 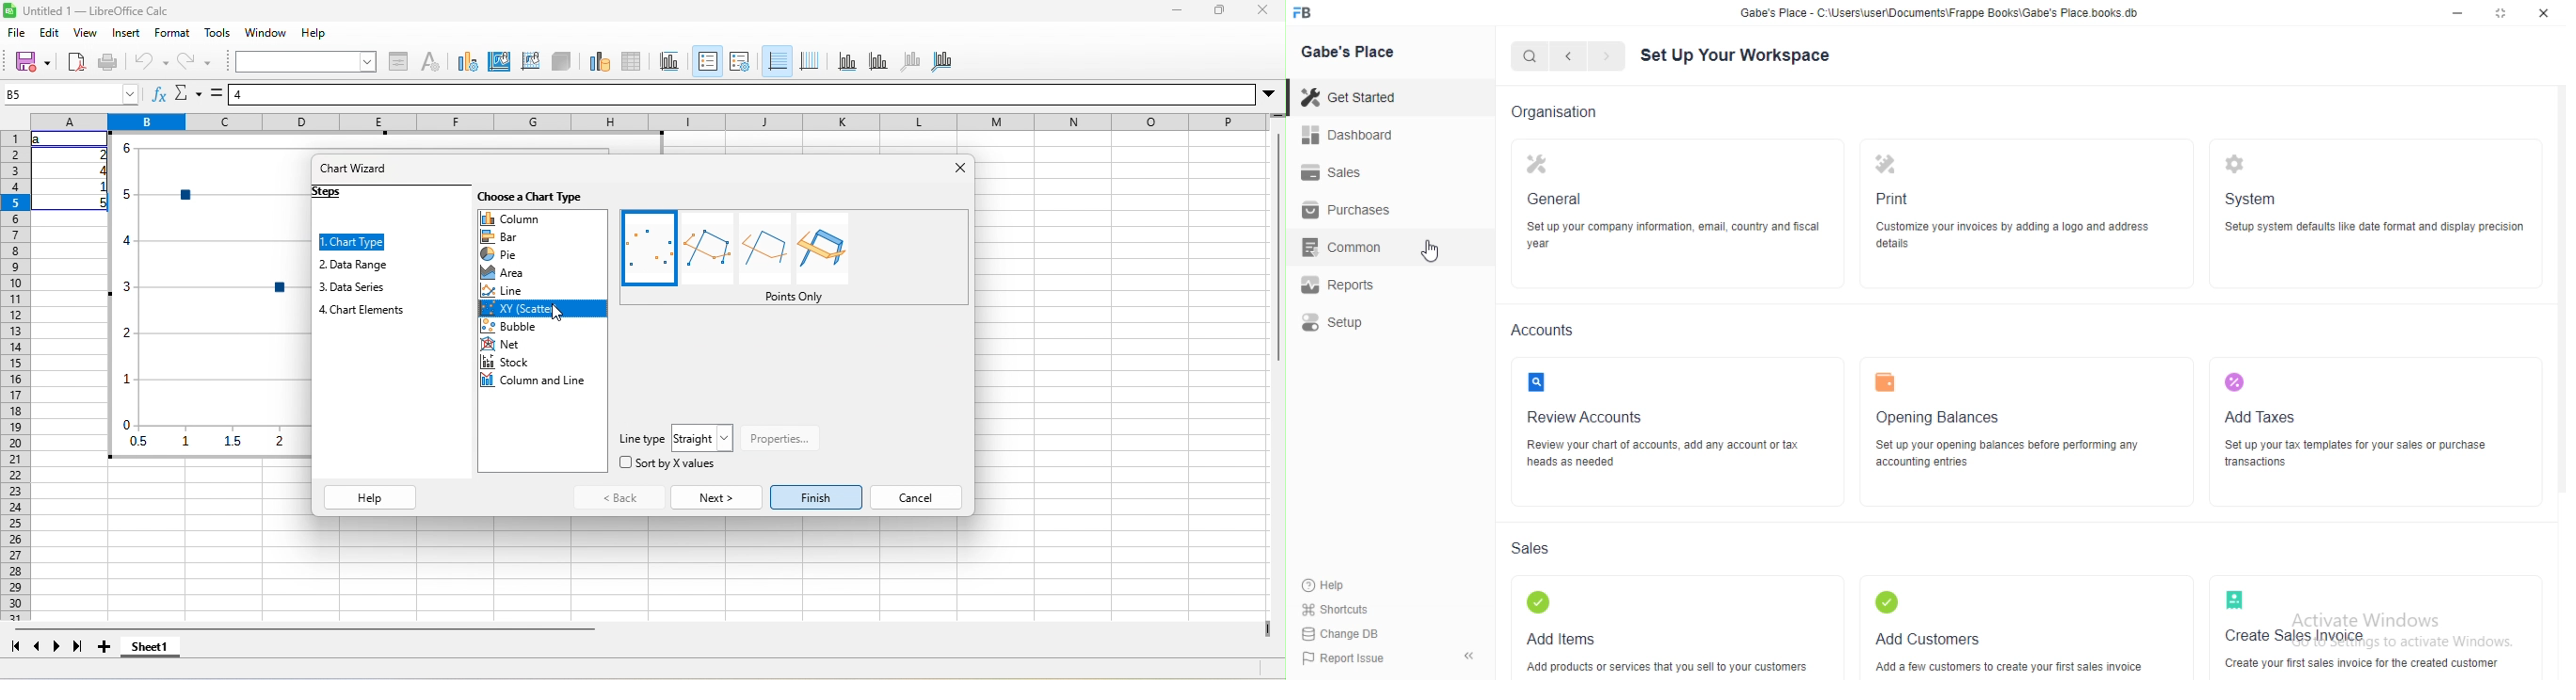 I want to click on next, so click(x=718, y=497).